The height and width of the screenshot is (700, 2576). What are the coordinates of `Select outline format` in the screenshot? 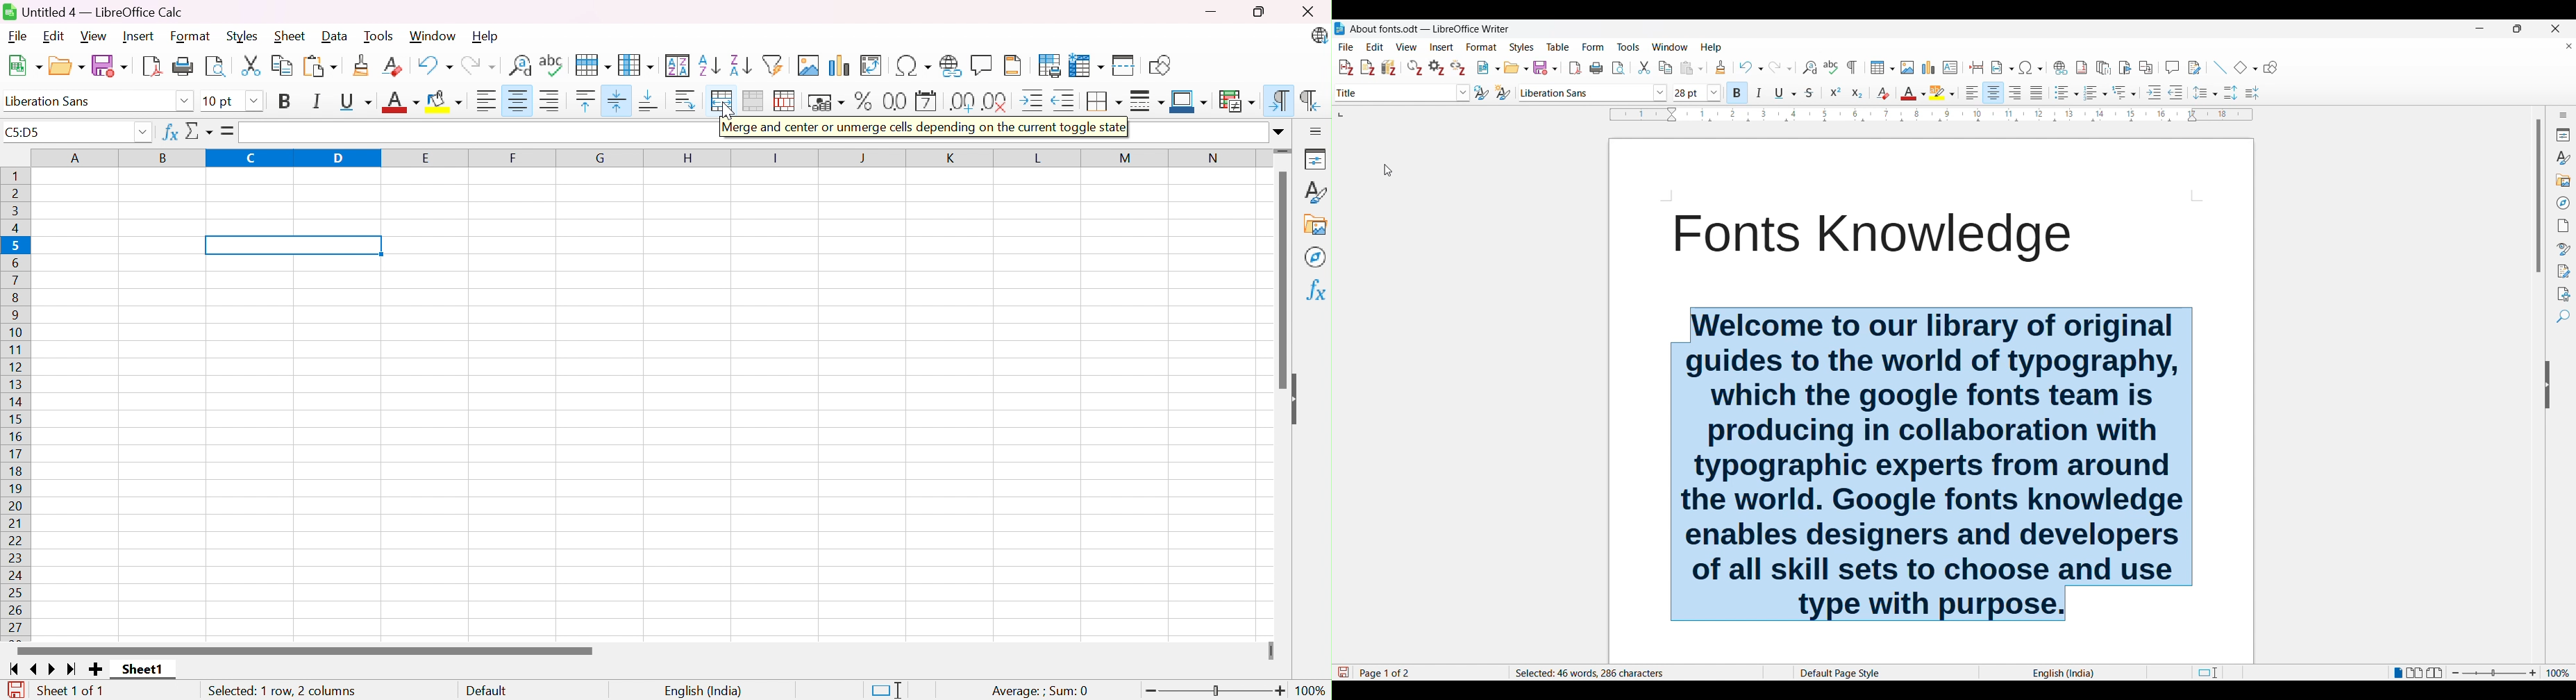 It's located at (2124, 93).